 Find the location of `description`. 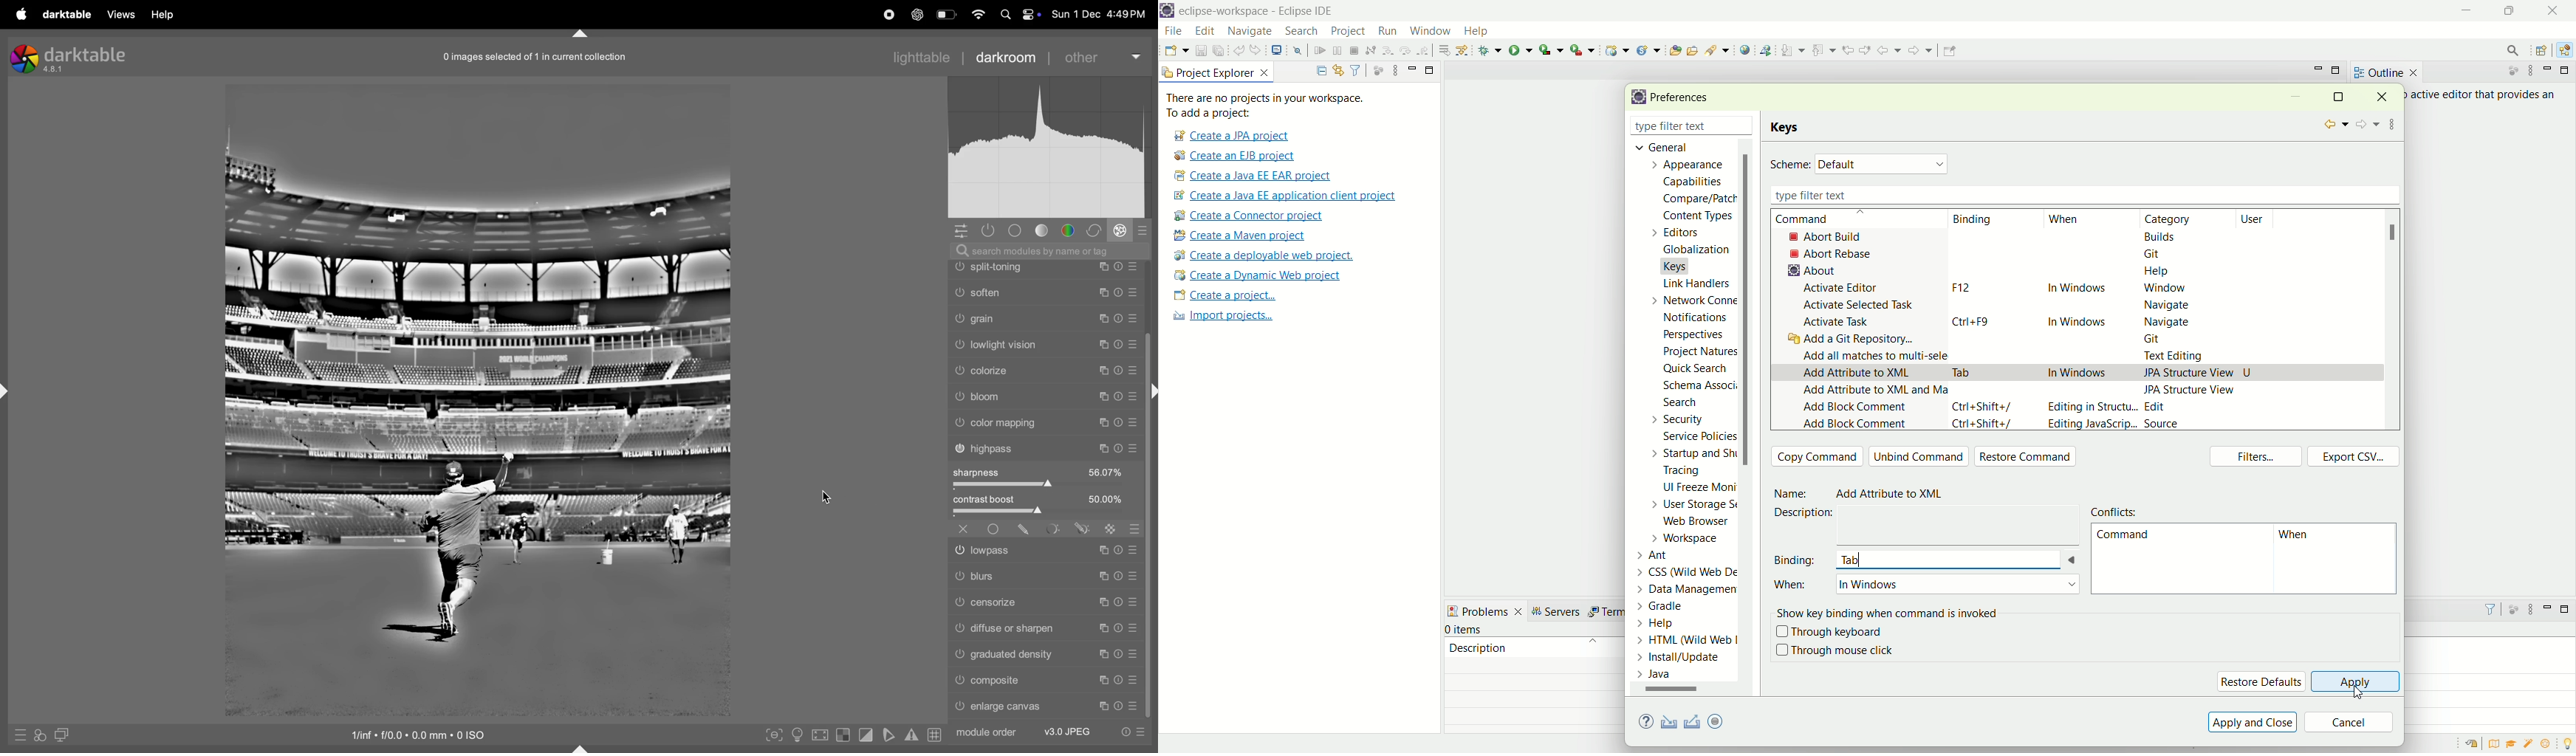

description is located at coordinates (1809, 513).